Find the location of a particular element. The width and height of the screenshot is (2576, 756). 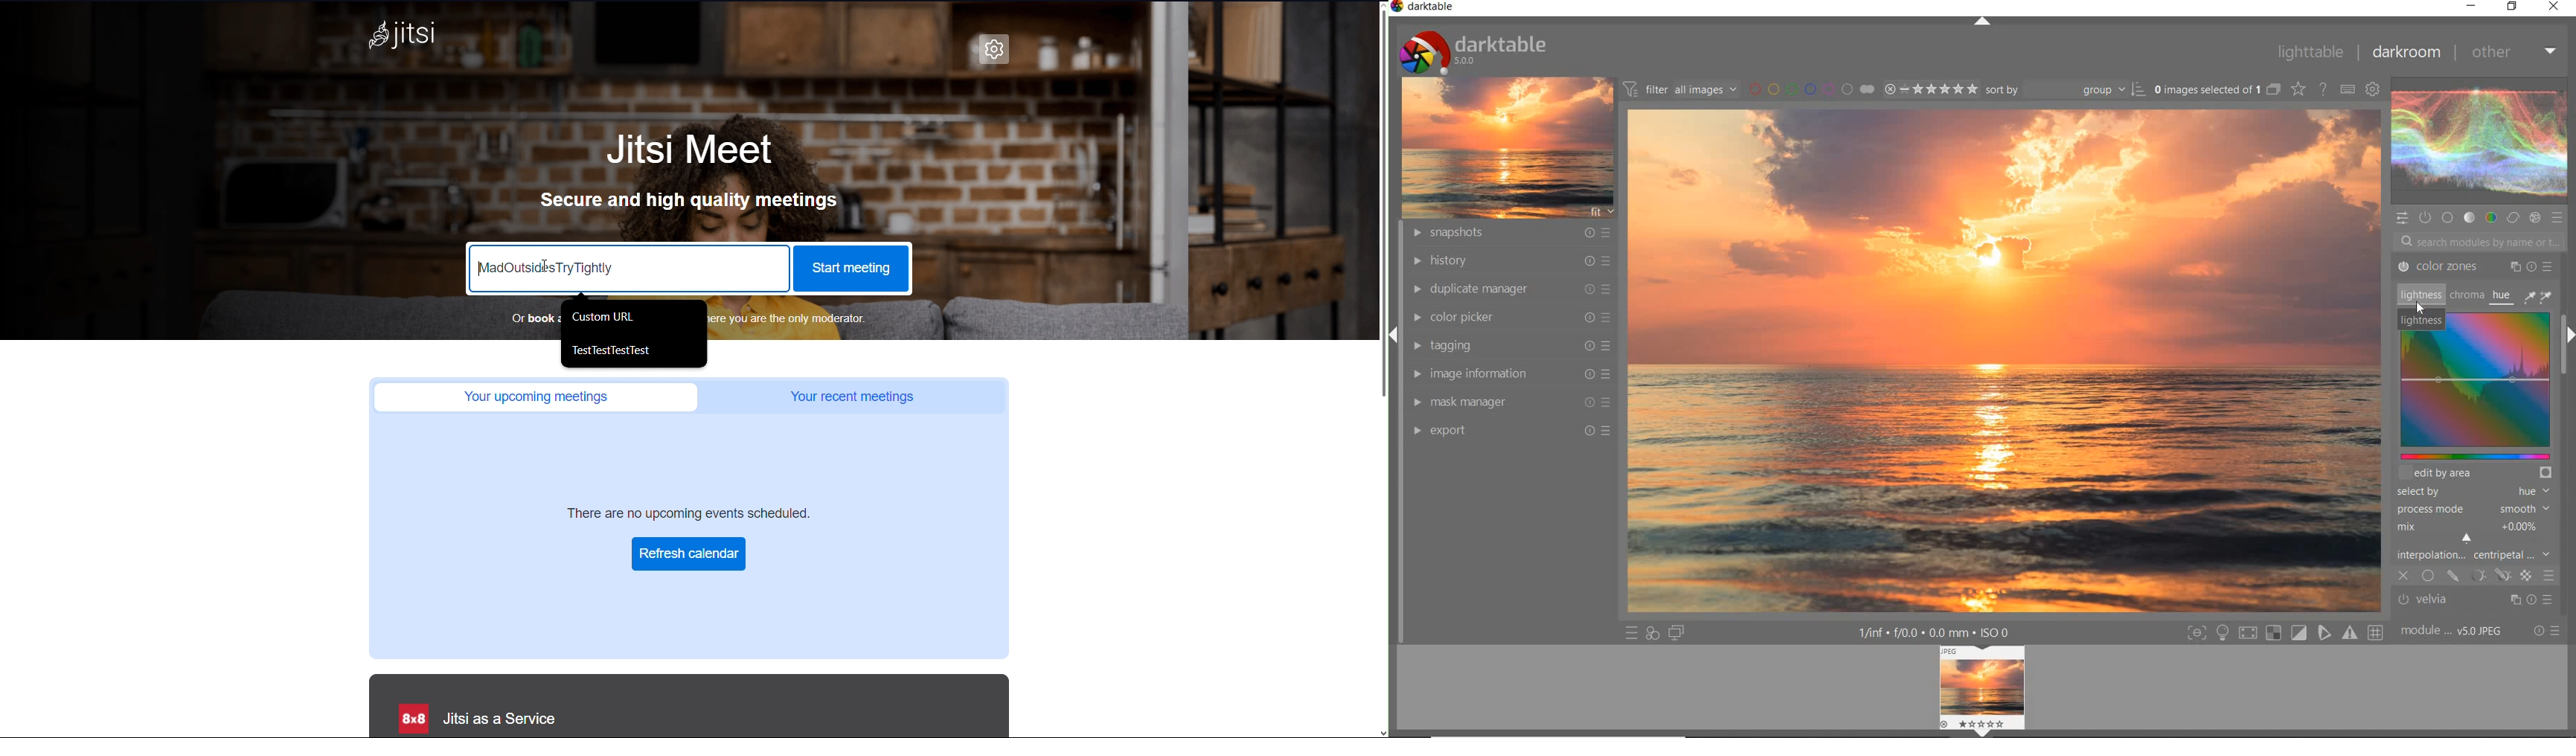

SELECTED IMAGE RANGE RATING is located at coordinates (1931, 88).